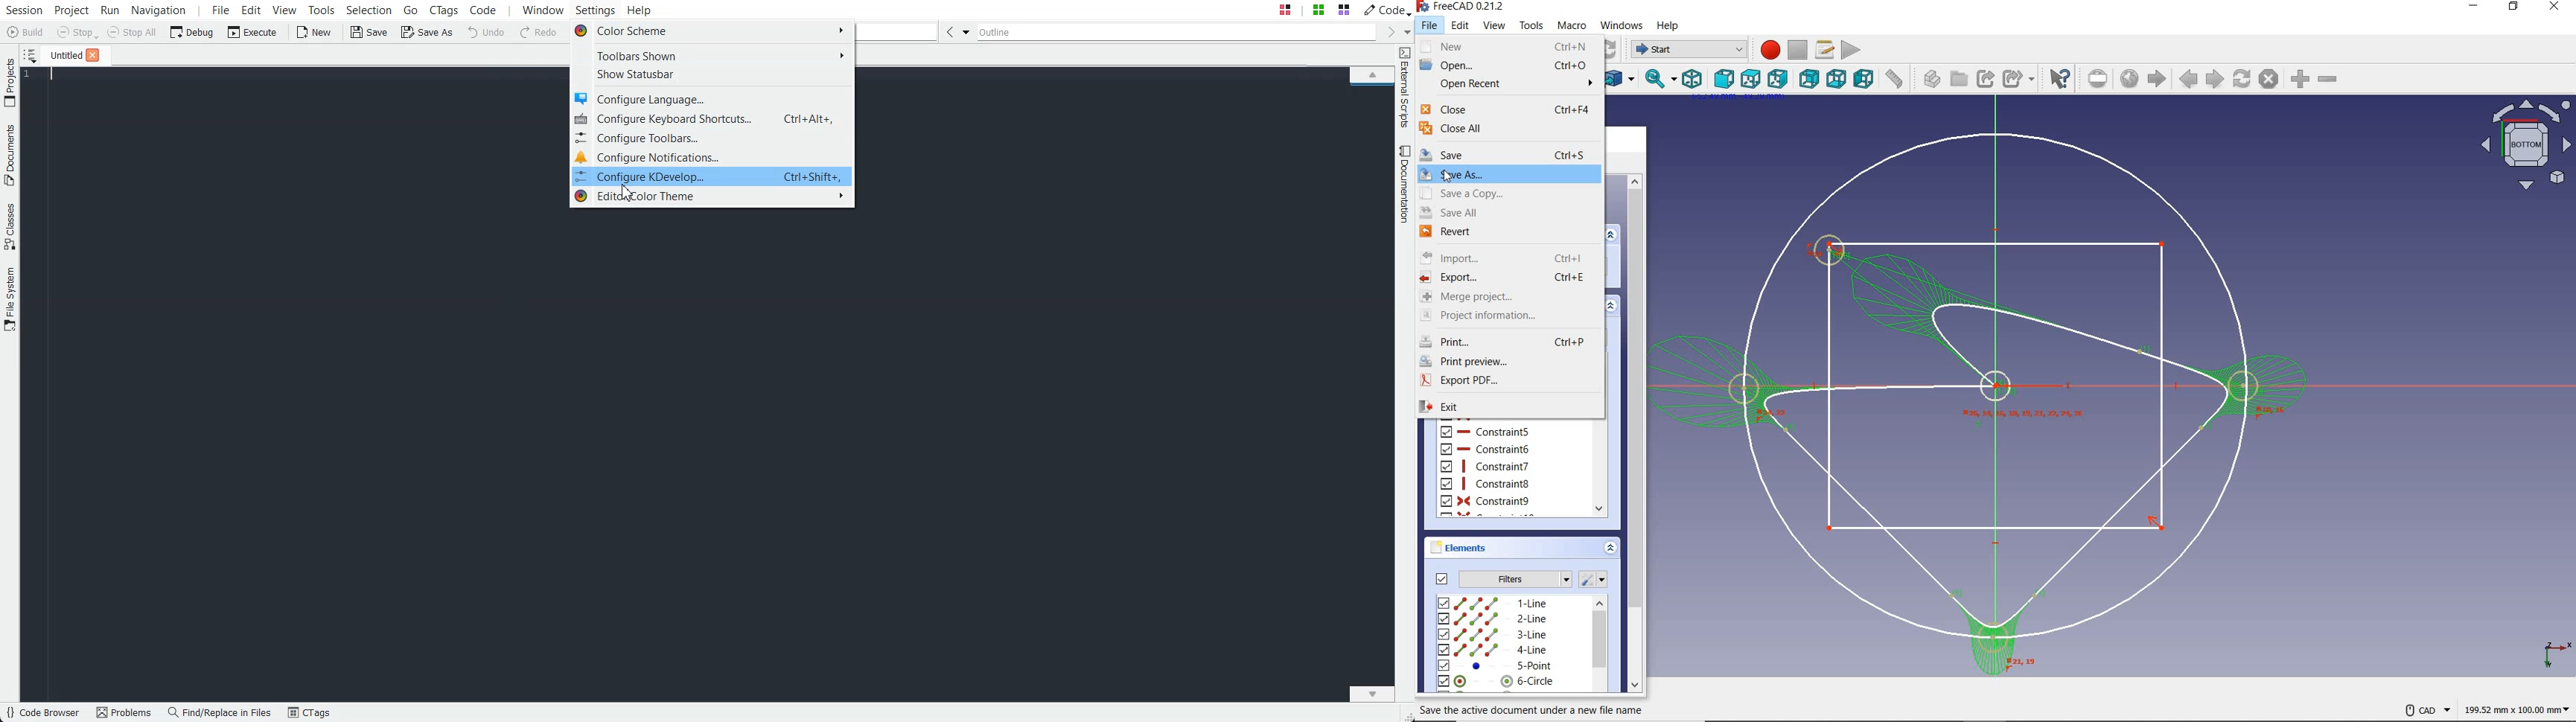 Image resolution: width=2576 pixels, height=728 pixels. Describe the element at coordinates (1864, 80) in the screenshot. I see `left` at that location.